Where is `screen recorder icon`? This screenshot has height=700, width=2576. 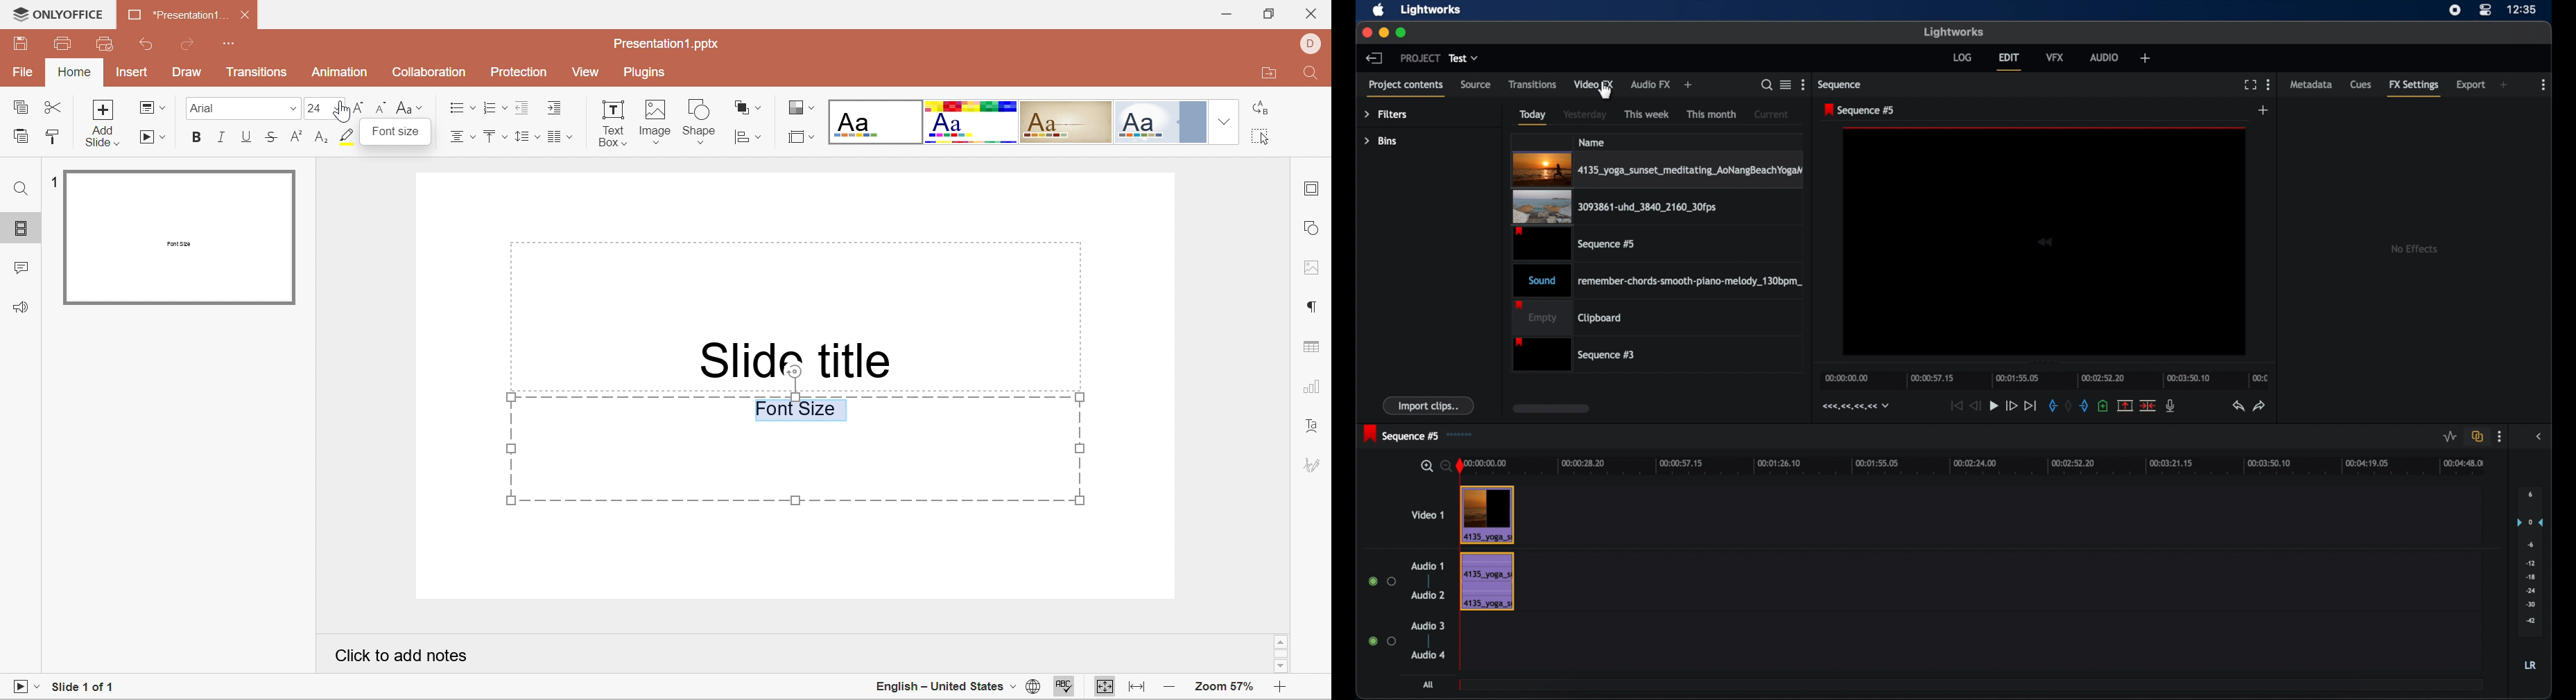
screen recorder icon is located at coordinates (2455, 10).